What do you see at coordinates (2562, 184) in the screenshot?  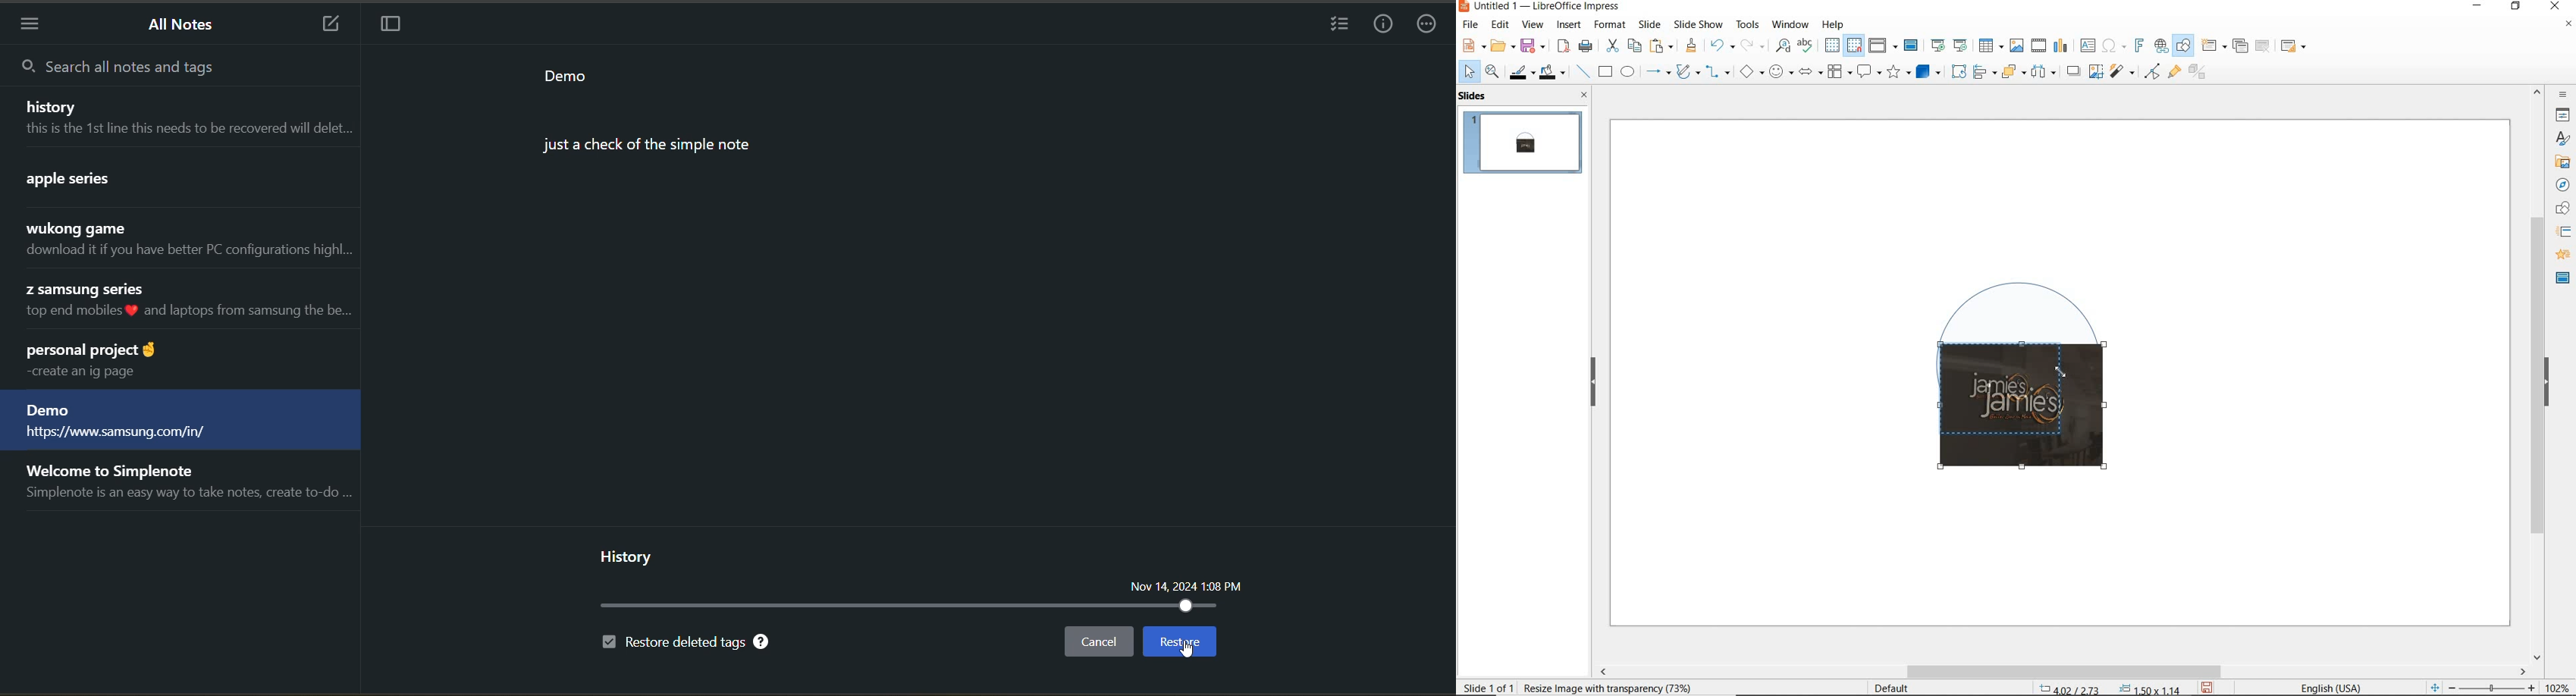 I see `navigator` at bounding box center [2562, 184].